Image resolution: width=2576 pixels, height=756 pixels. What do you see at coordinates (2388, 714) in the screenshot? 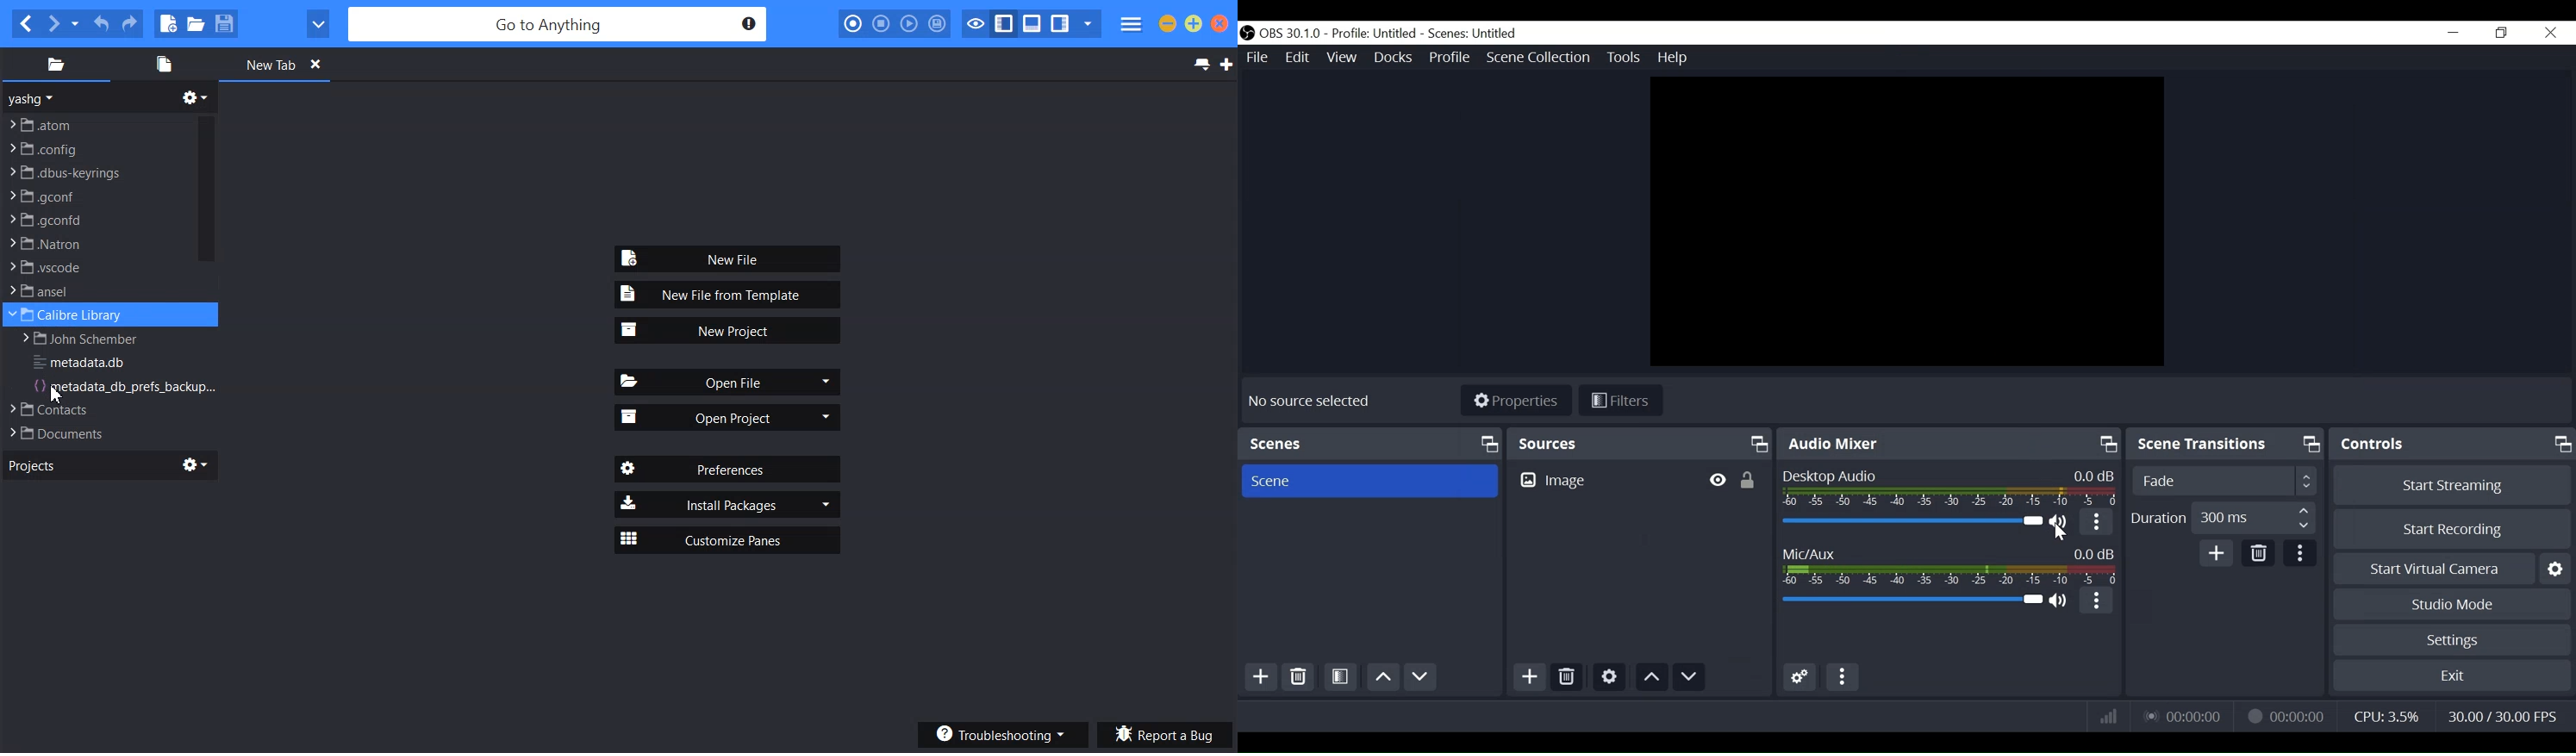
I see `CPU Usage` at bounding box center [2388, 714].